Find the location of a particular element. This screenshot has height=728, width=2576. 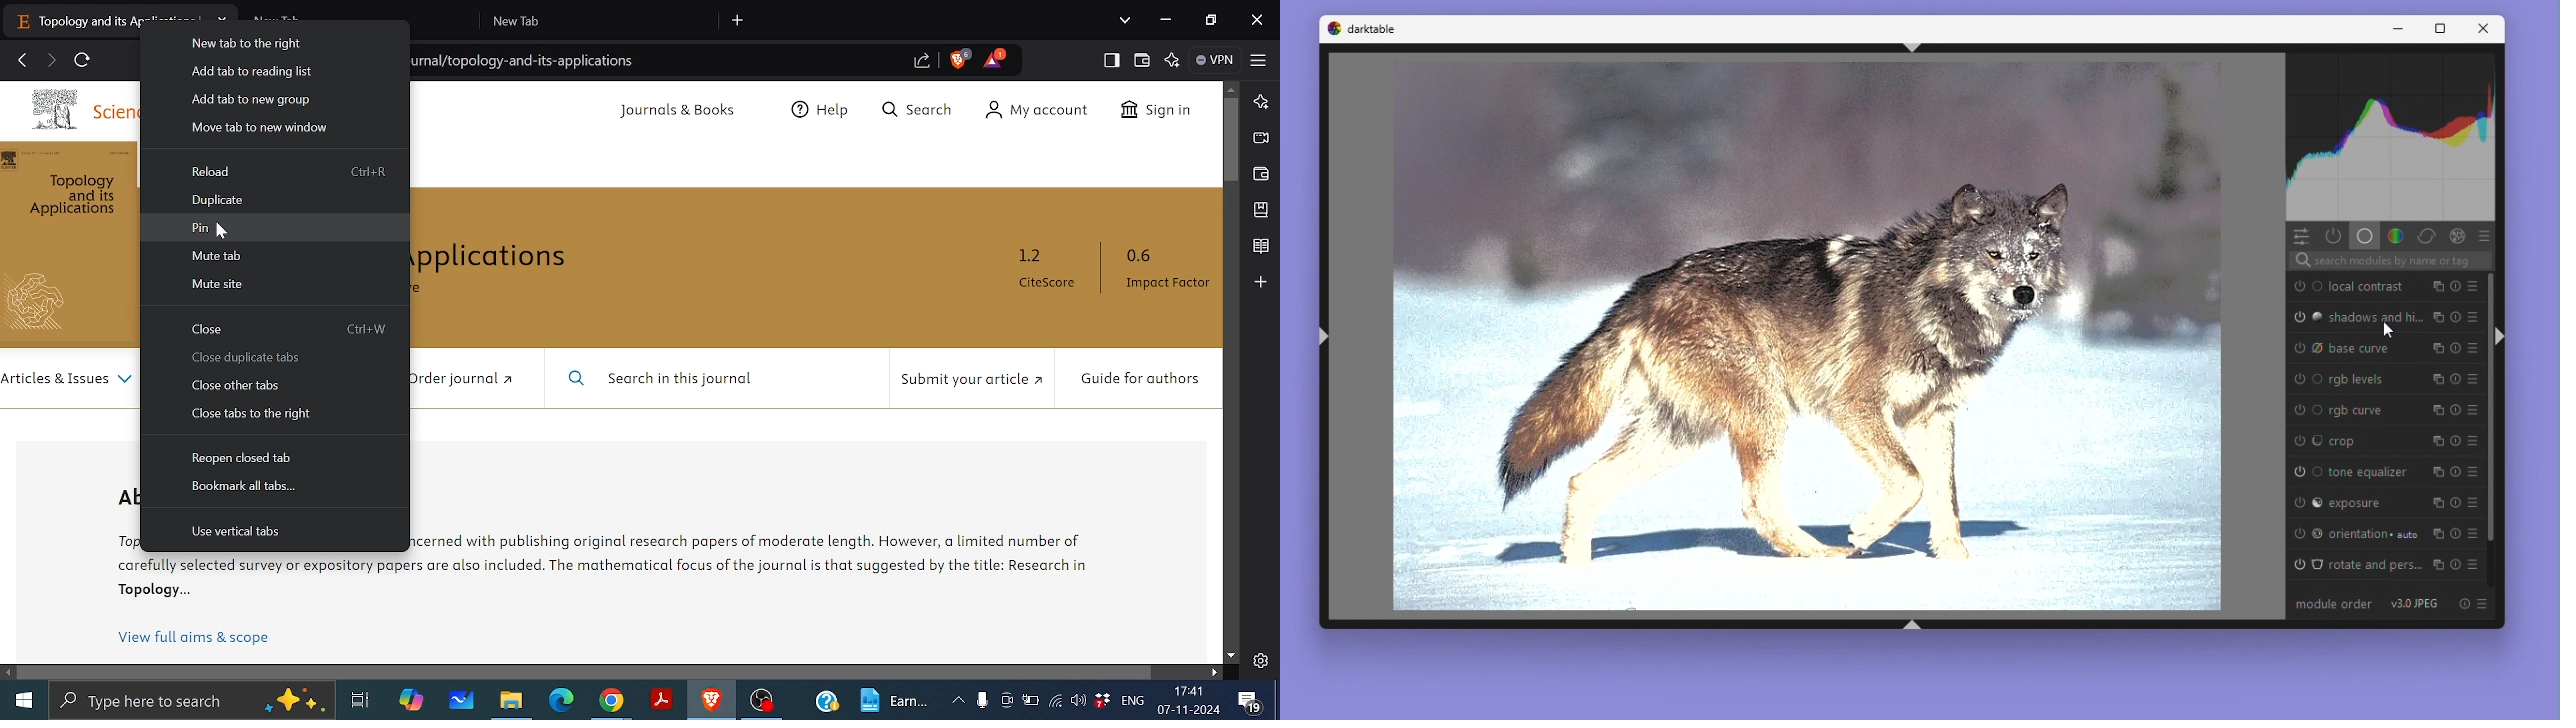

tone equalizer is located at coordinates (2372, 472).